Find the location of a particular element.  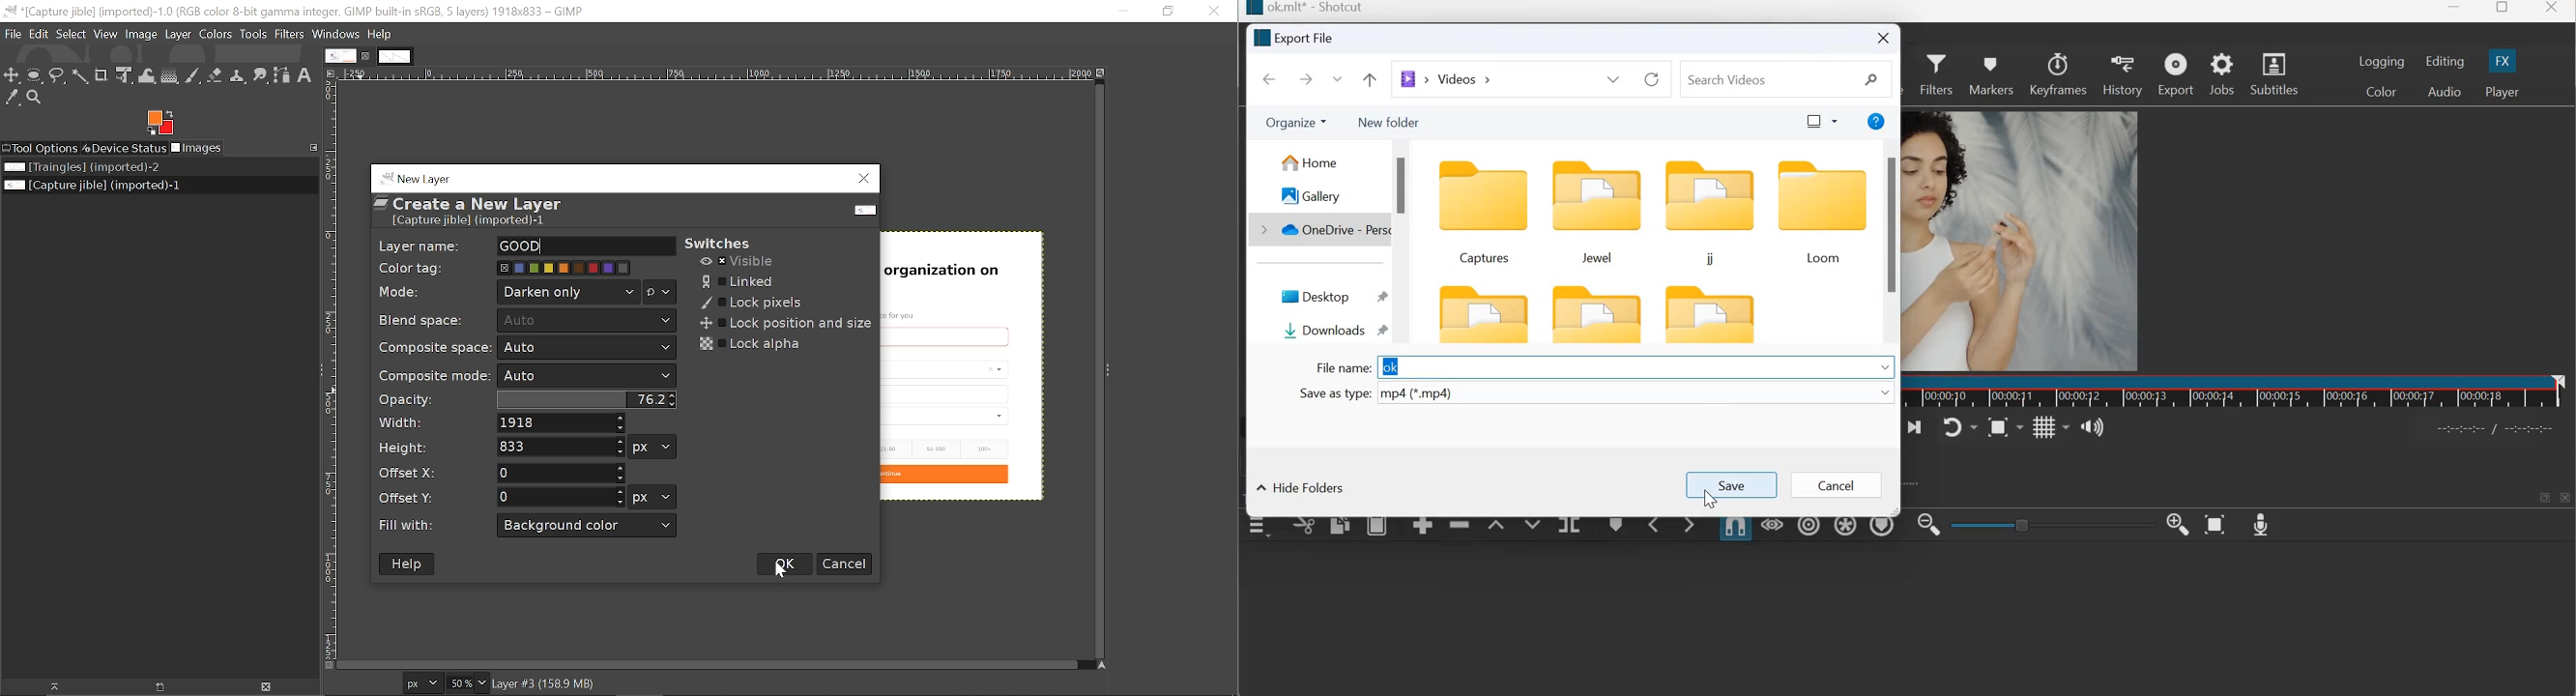

File name: is located at coordinates (1344, 368).